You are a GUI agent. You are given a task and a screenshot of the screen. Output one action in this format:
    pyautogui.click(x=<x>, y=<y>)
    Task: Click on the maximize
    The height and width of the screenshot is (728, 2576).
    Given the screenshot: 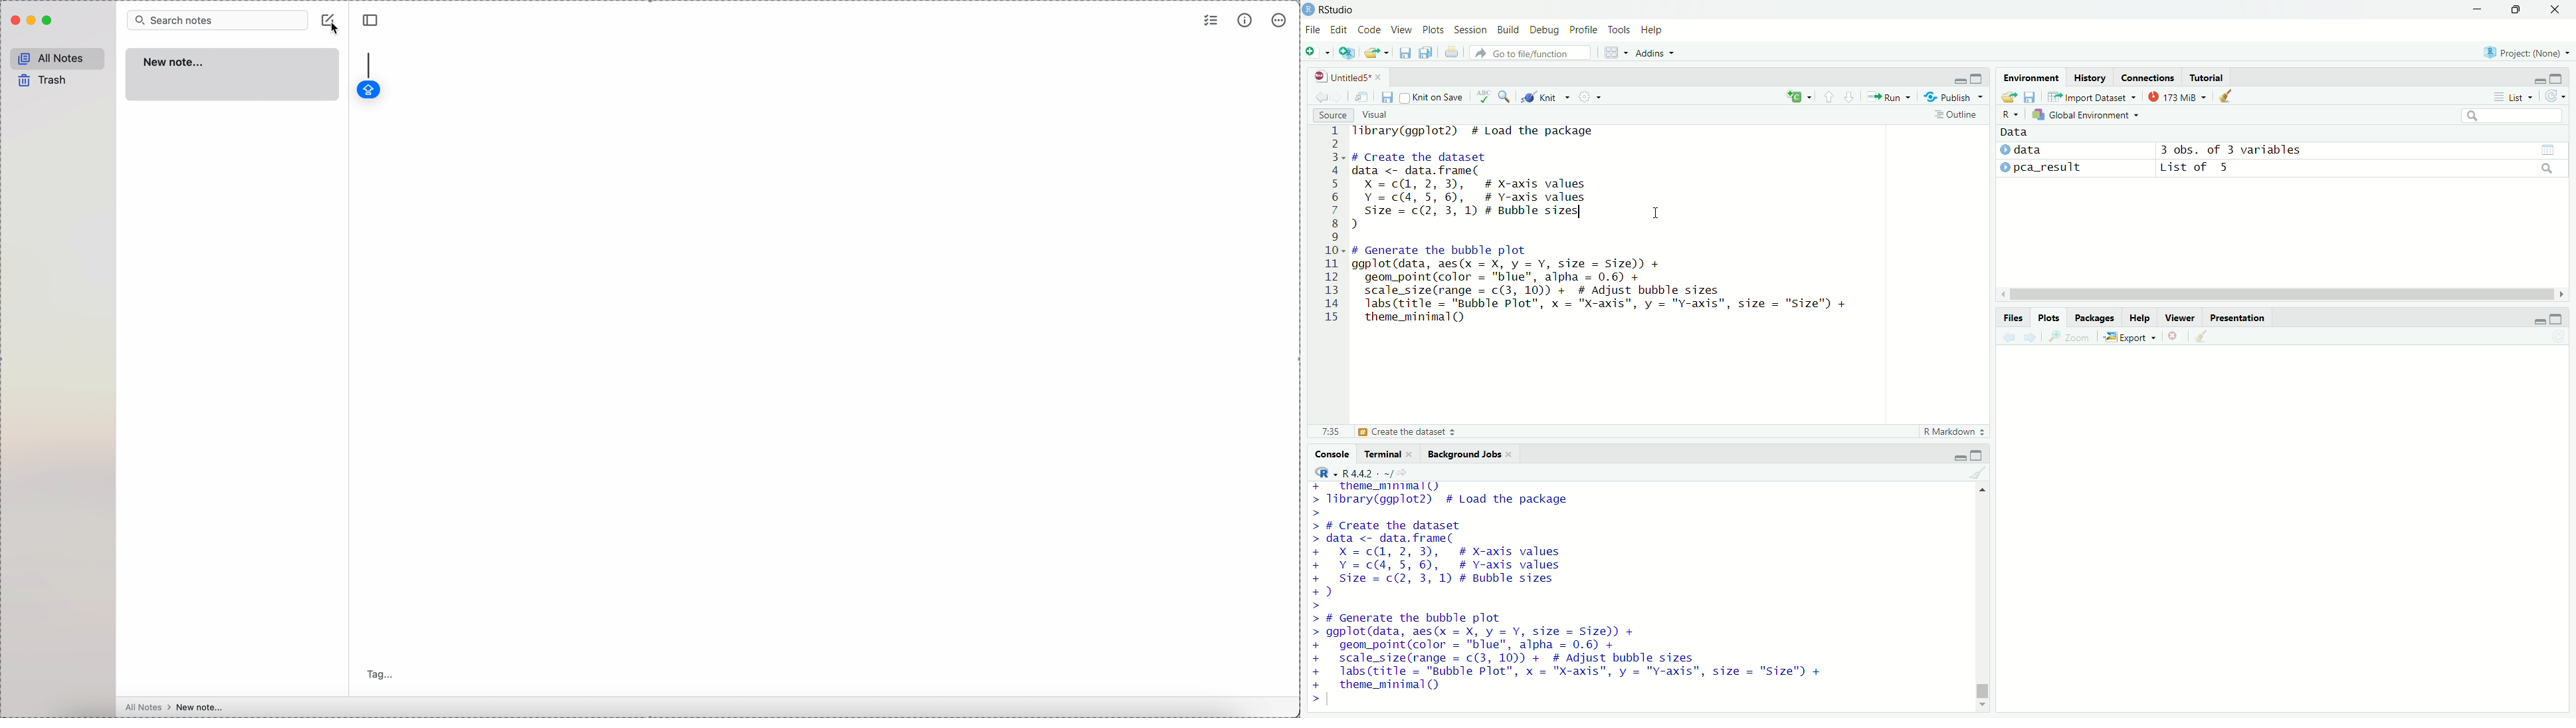 What is the action you would take?
    pyautogui.click(x=1979, y=77)
    